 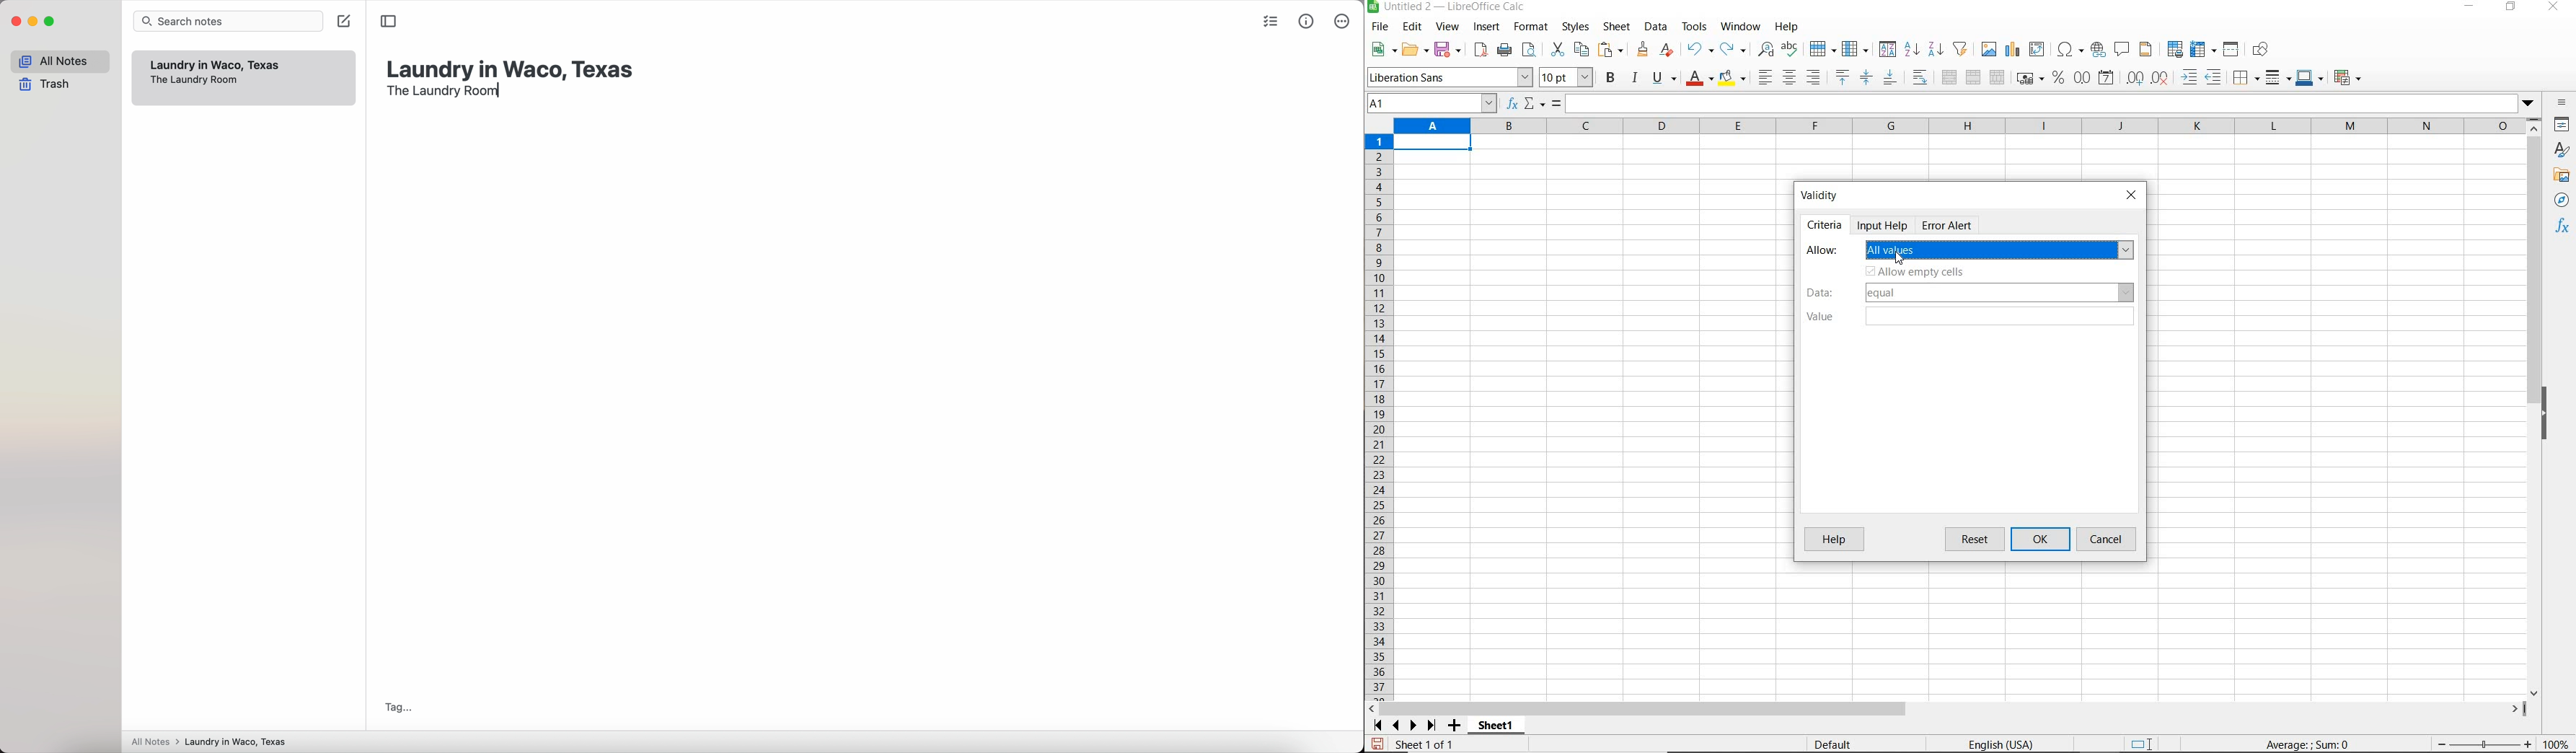 What do you see at coordinates (1856, 50) in the screenshot?
I see `column` at bounding box center [1856, 50].